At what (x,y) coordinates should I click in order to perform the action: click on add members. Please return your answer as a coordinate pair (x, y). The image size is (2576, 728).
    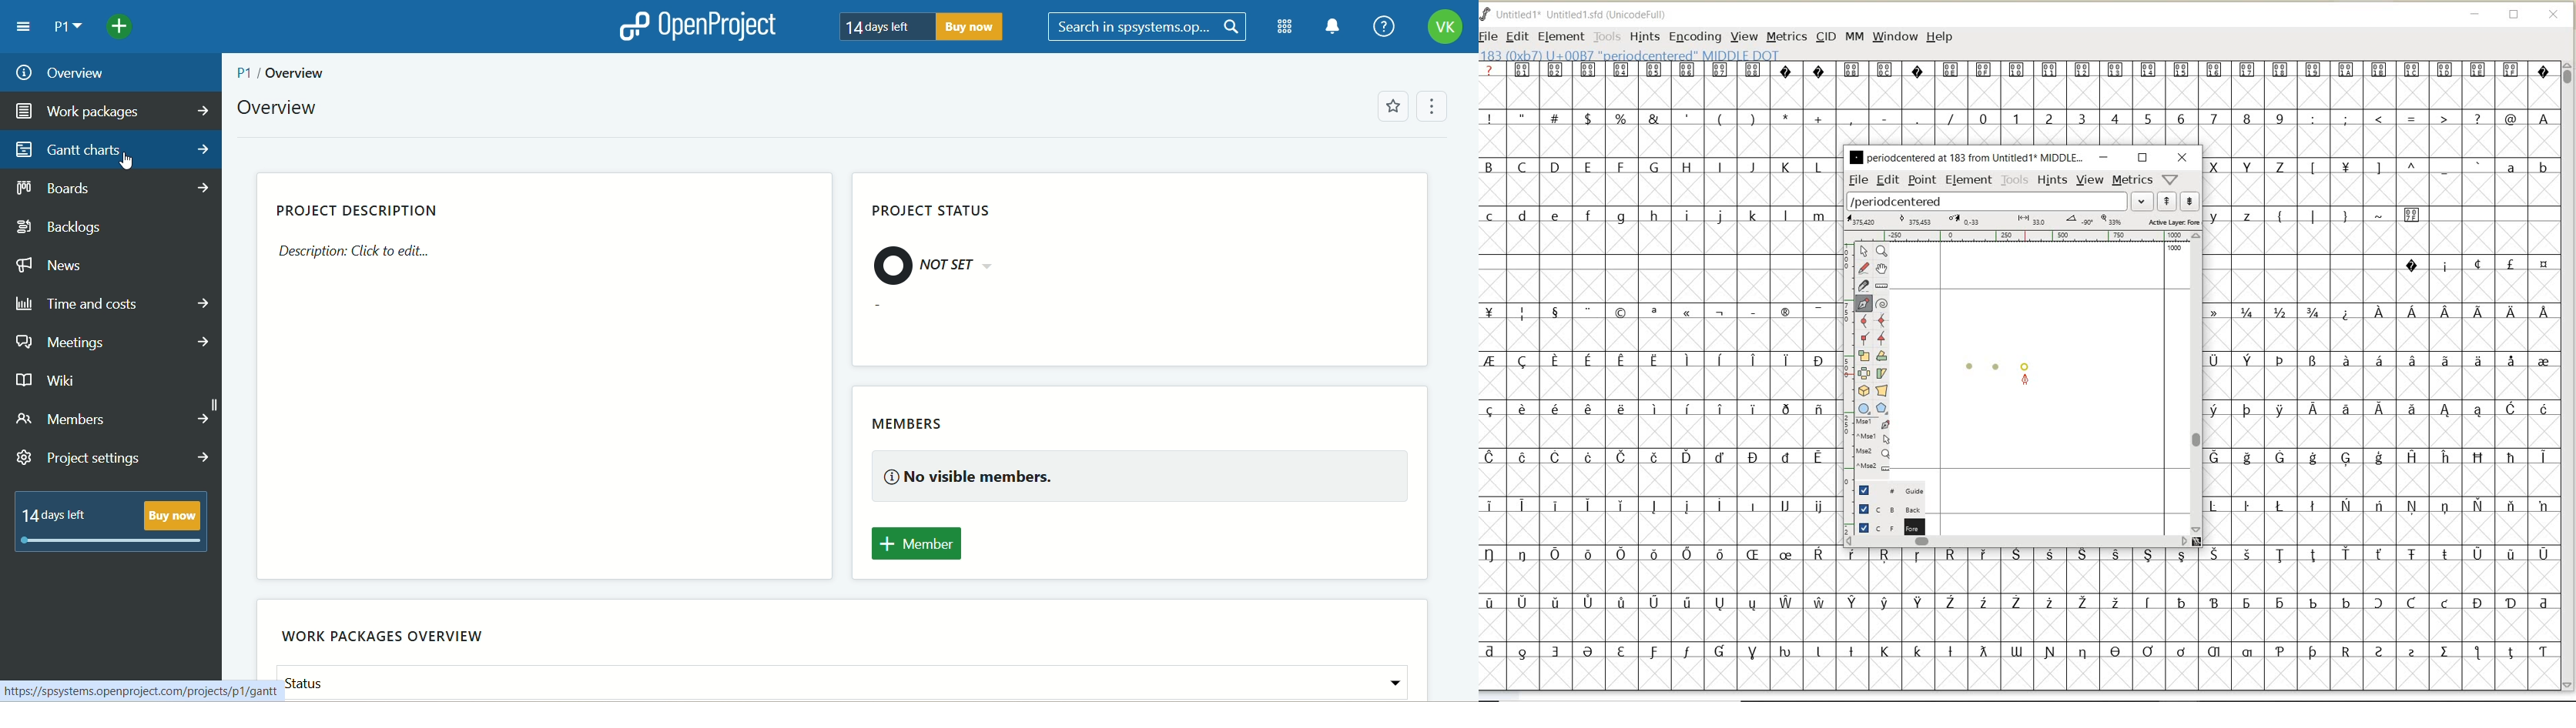
    Looking at the image, I should click on (925, 544).